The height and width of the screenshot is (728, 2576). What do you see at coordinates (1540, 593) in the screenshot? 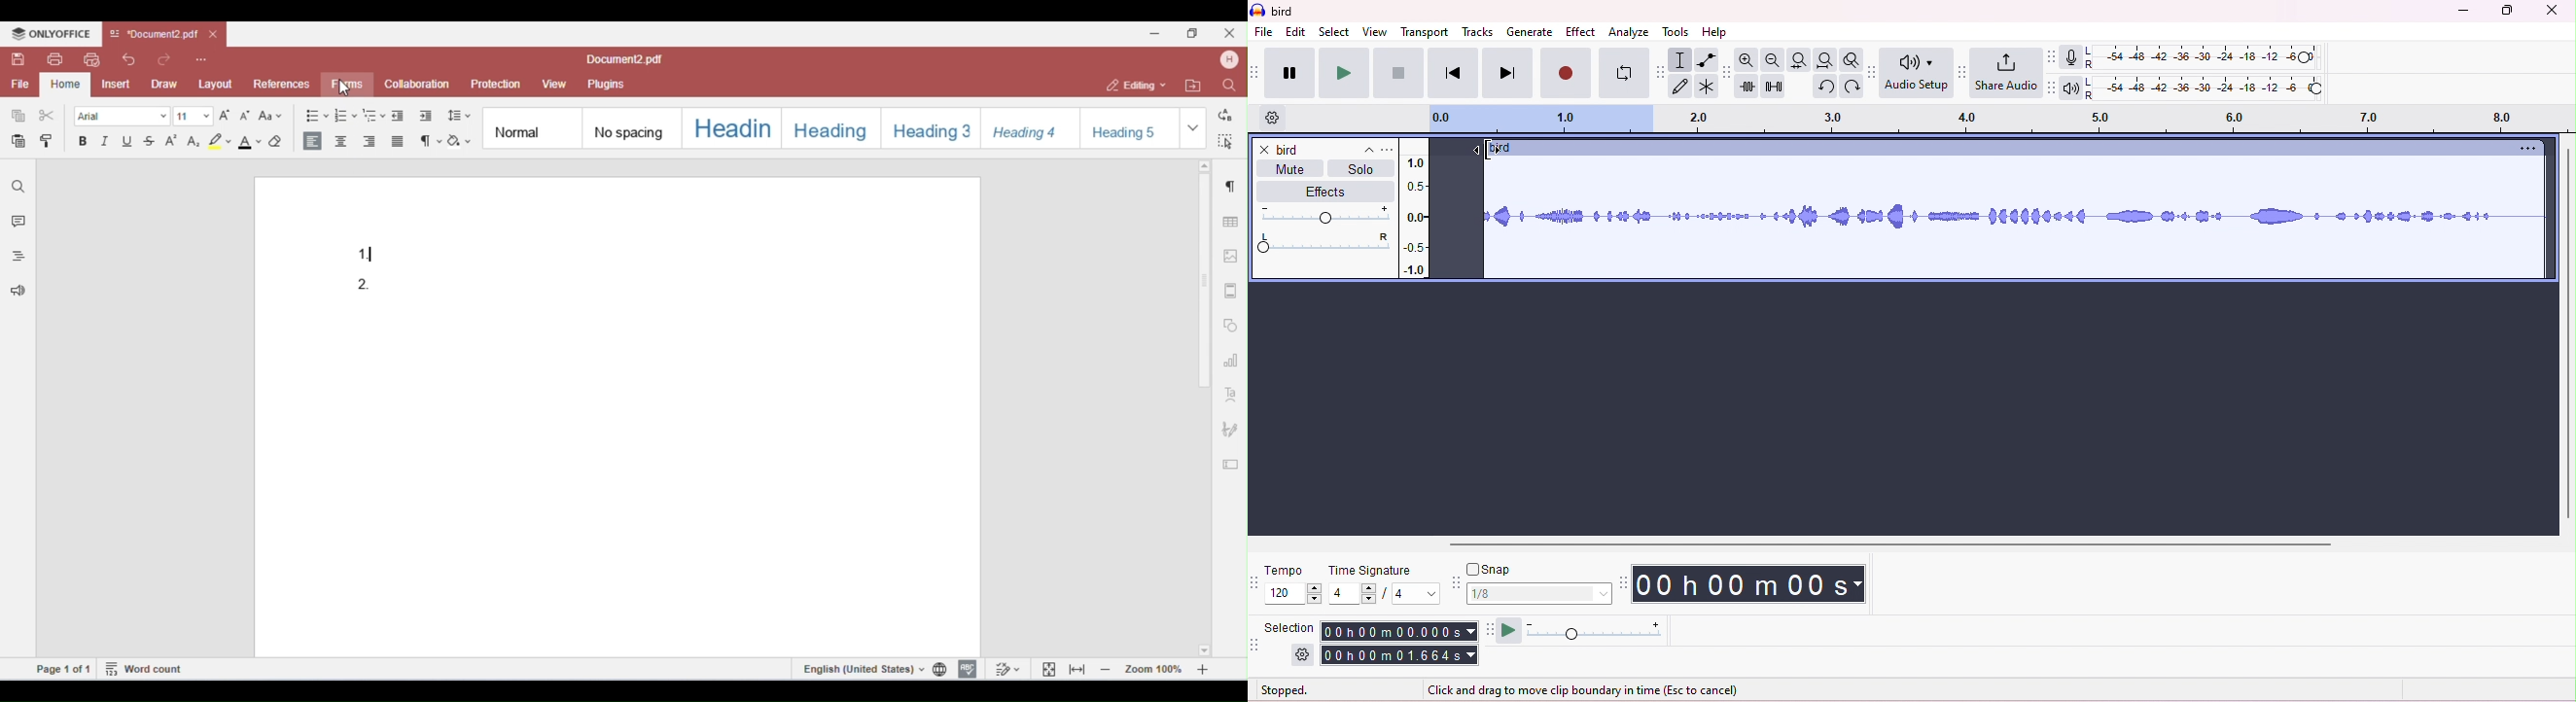
I see `select snap` at bounding box center [1540, 593].